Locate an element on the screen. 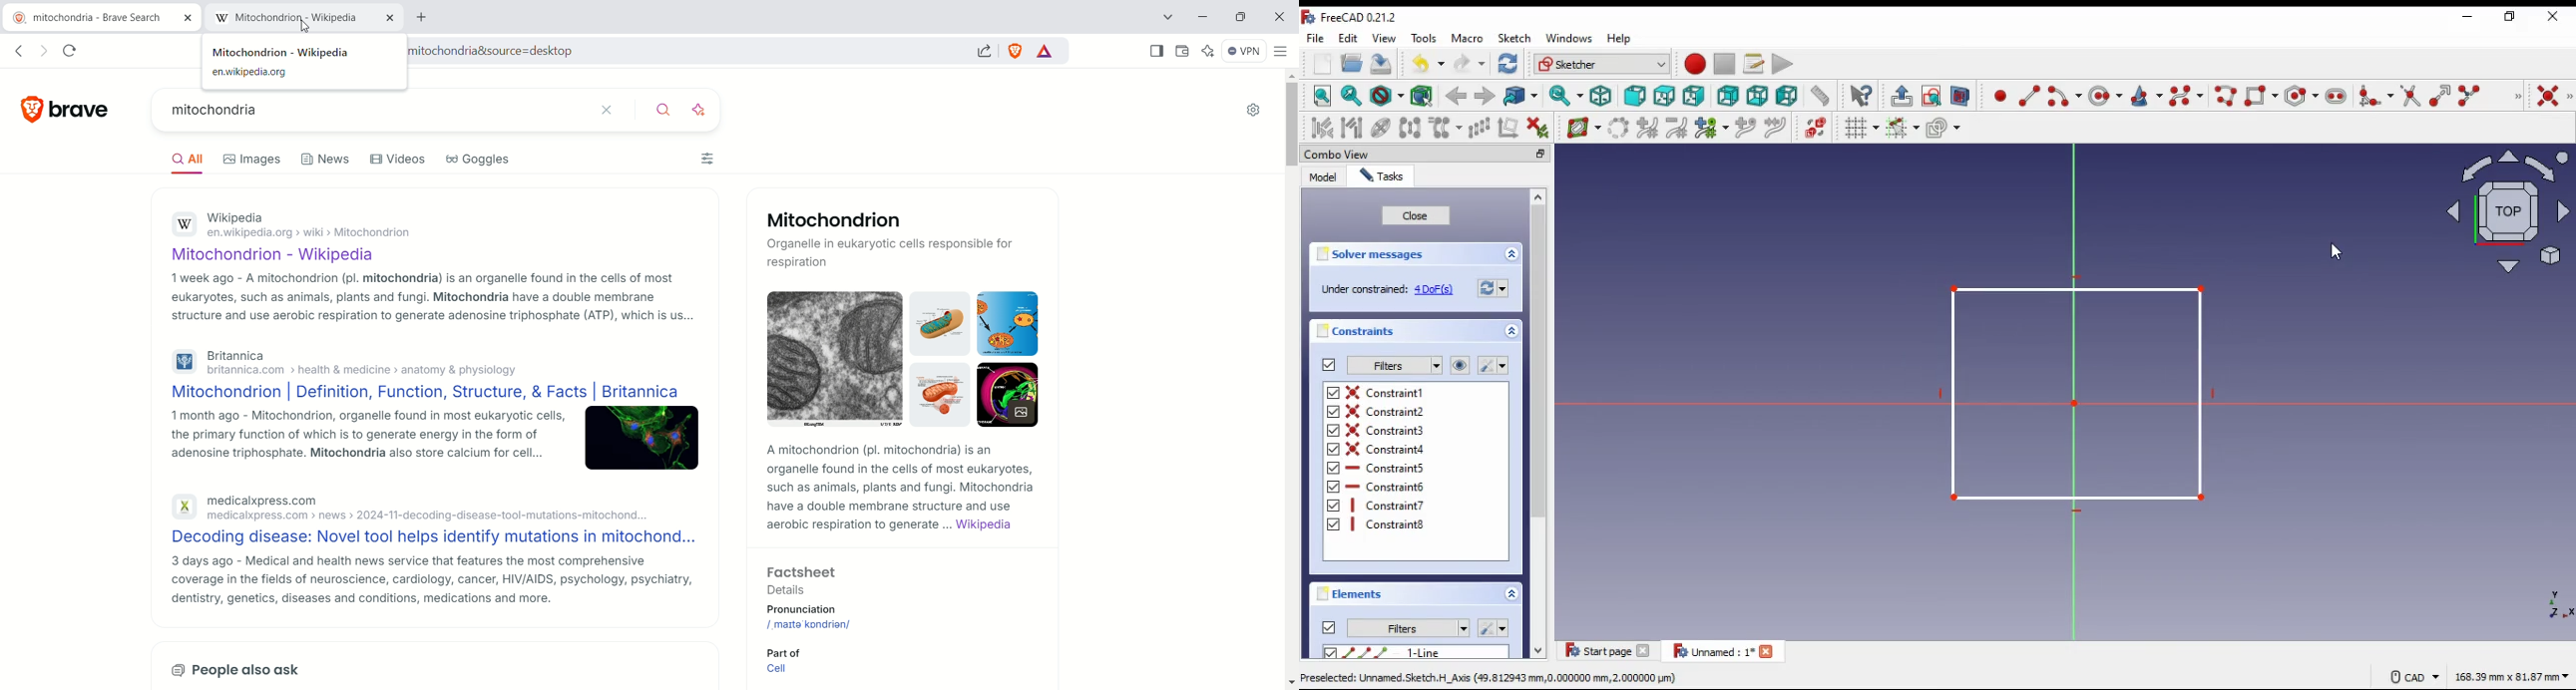 The height and width of the screenshot is (700, 2576). mouse pointer is located at coordinates (2333, 252).